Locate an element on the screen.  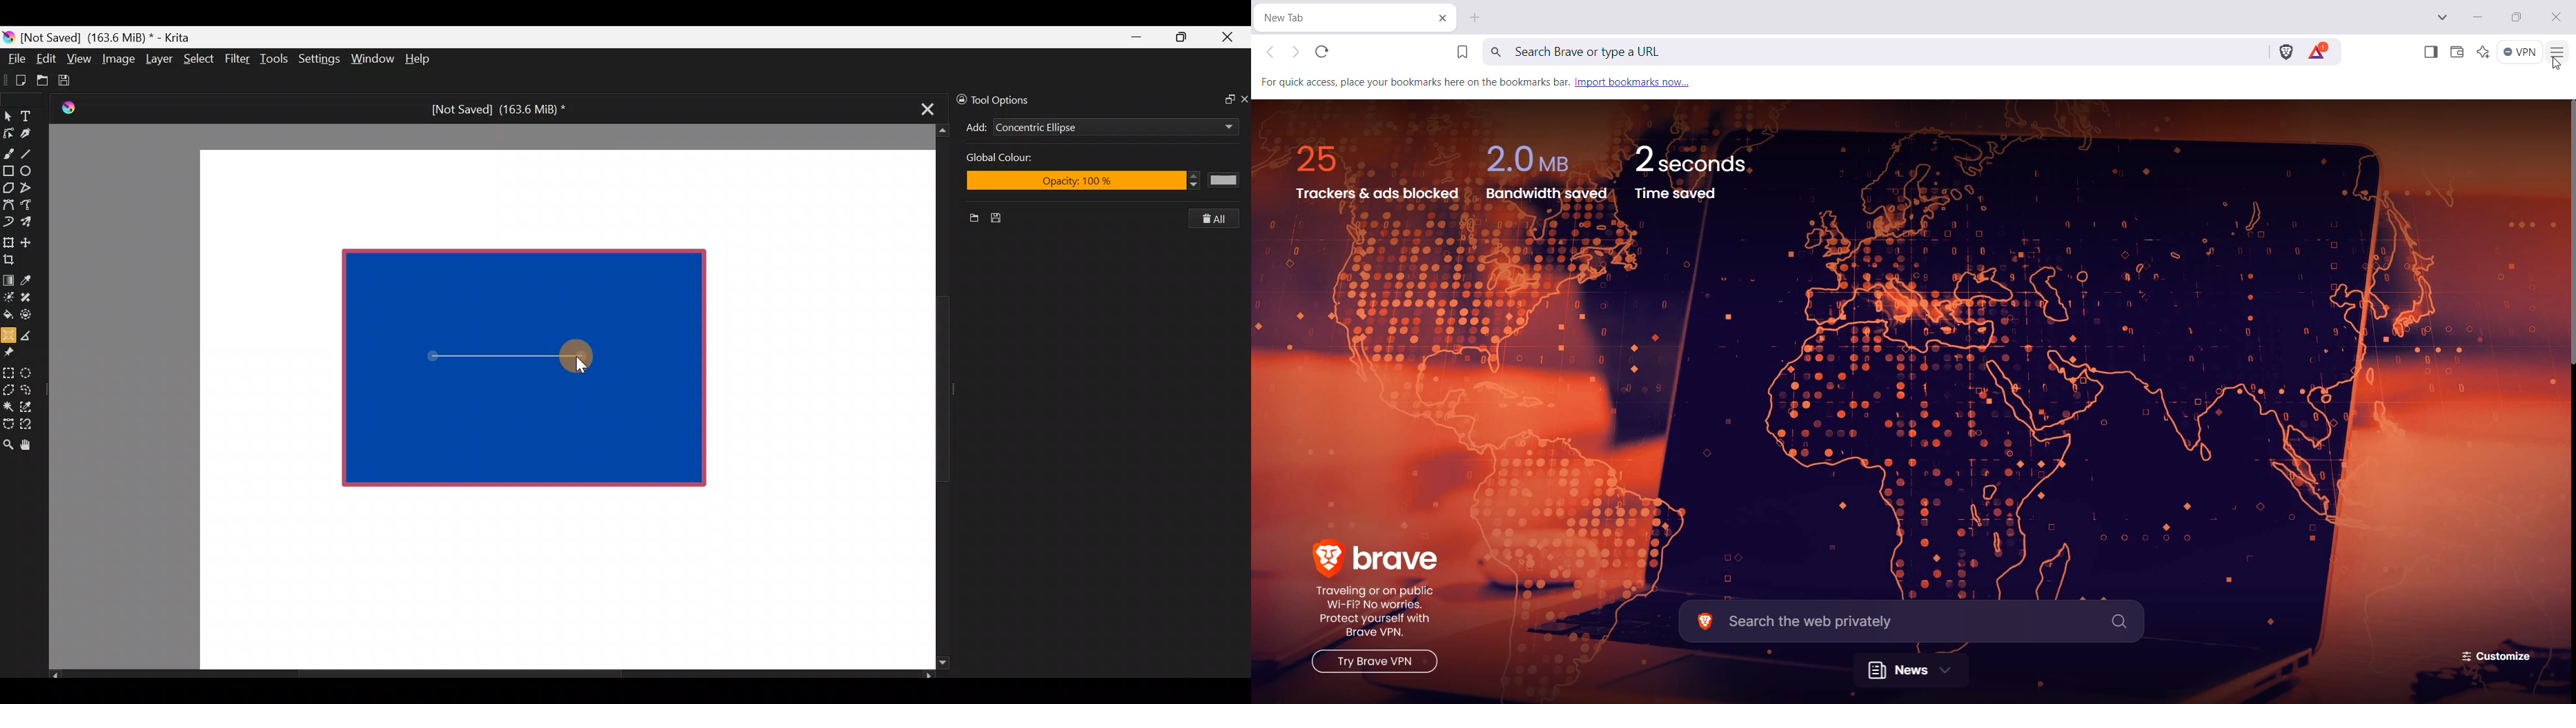
Line tool is located at coordinates (35, 153).